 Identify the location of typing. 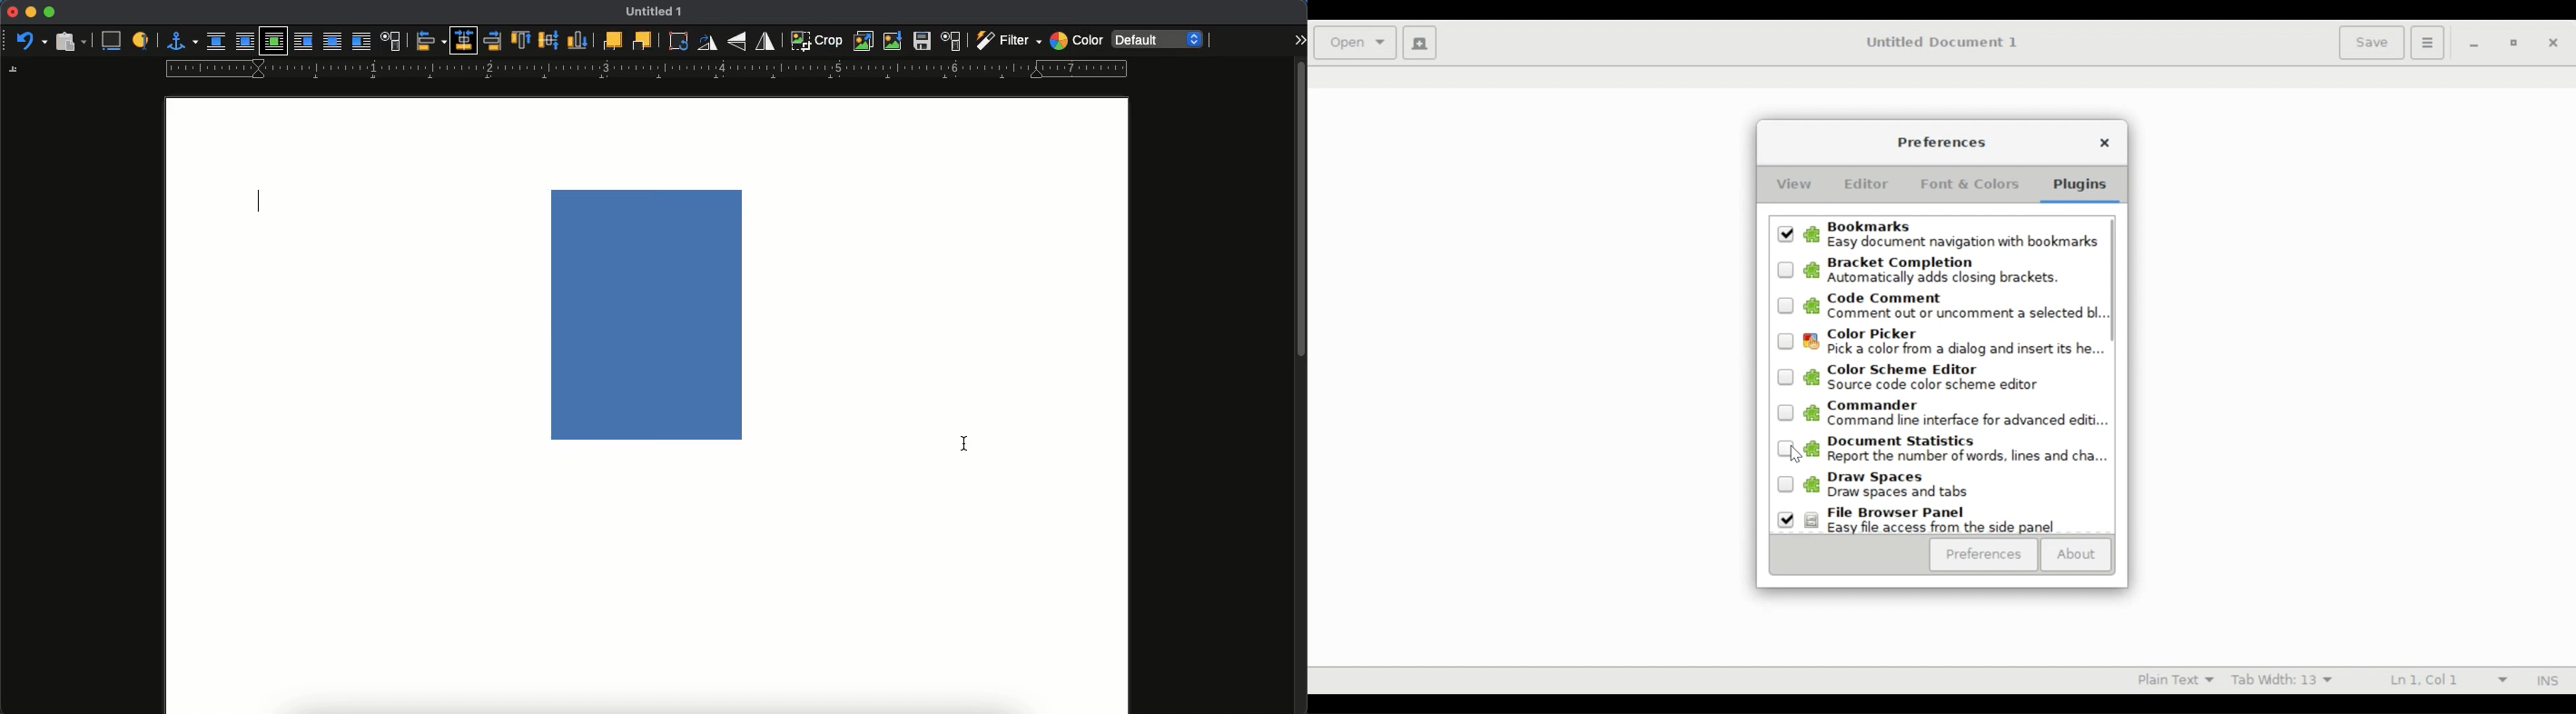
(260, 200).